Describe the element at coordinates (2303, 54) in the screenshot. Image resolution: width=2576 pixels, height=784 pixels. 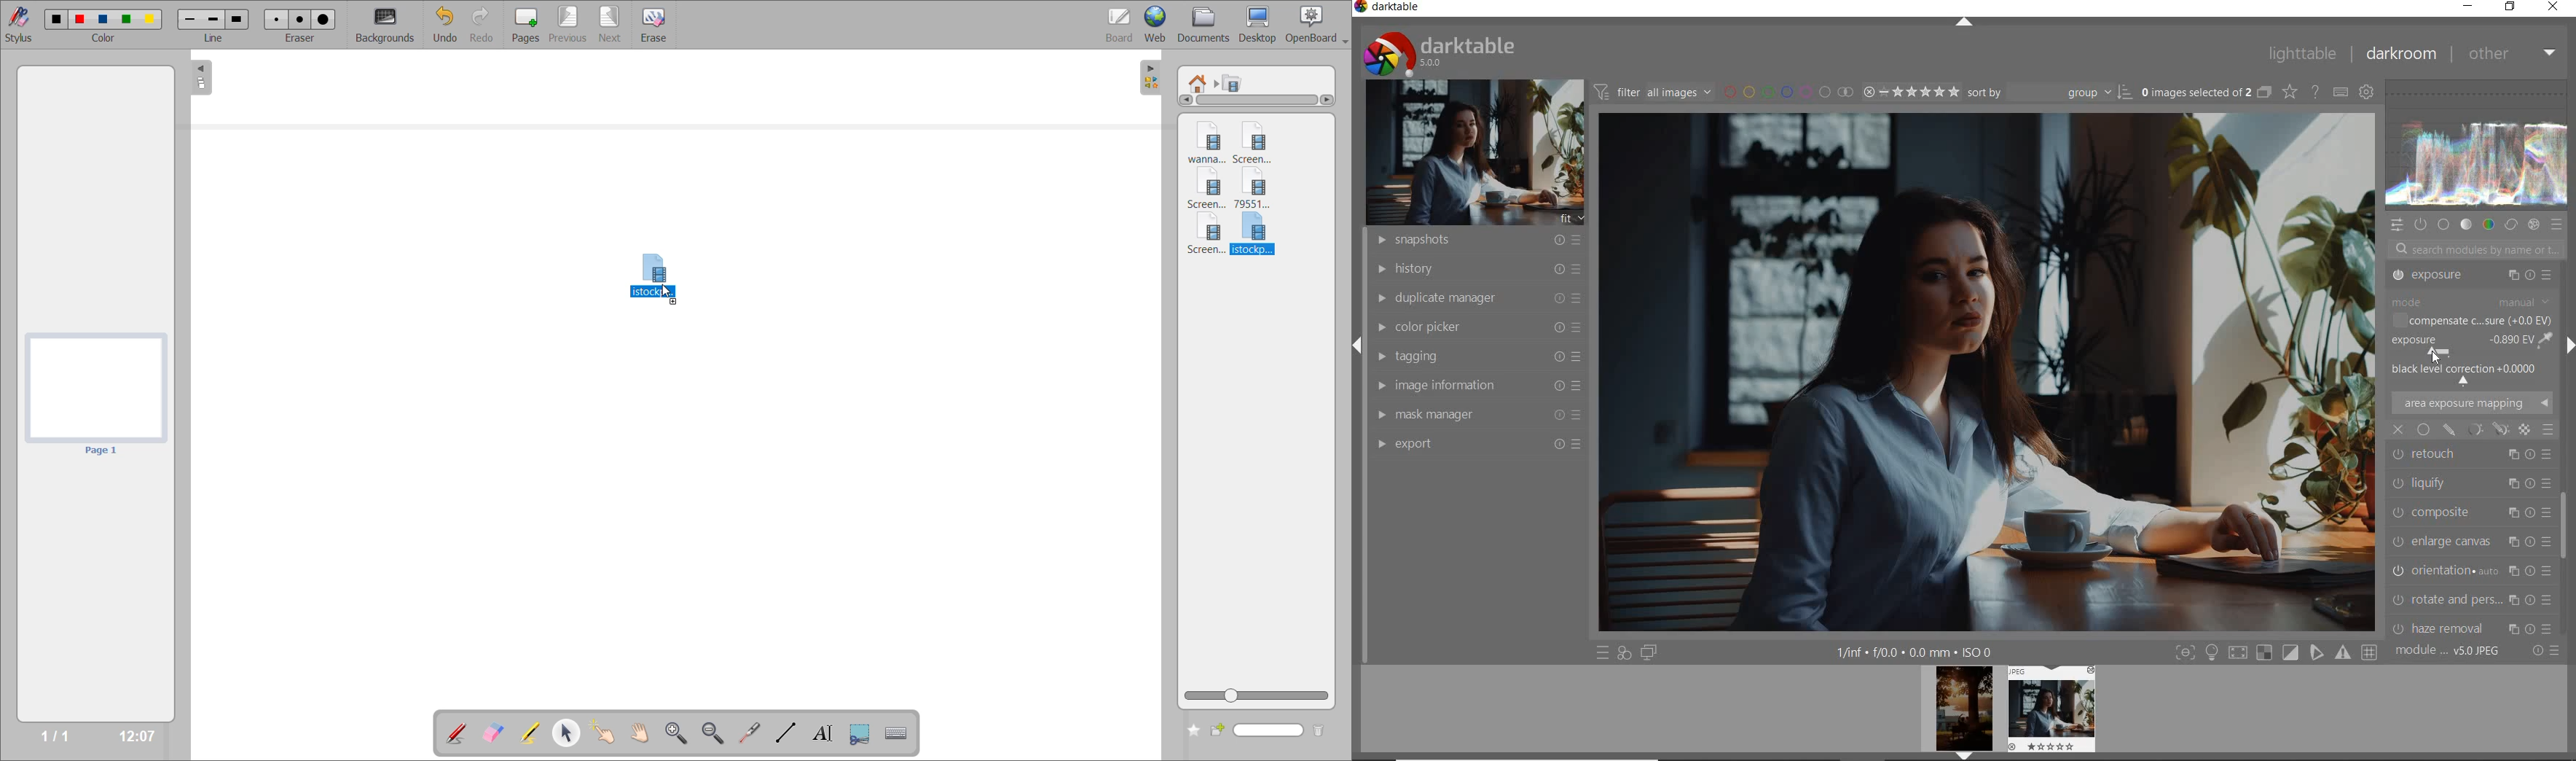
I see `LIGHTTABLE` at that location.